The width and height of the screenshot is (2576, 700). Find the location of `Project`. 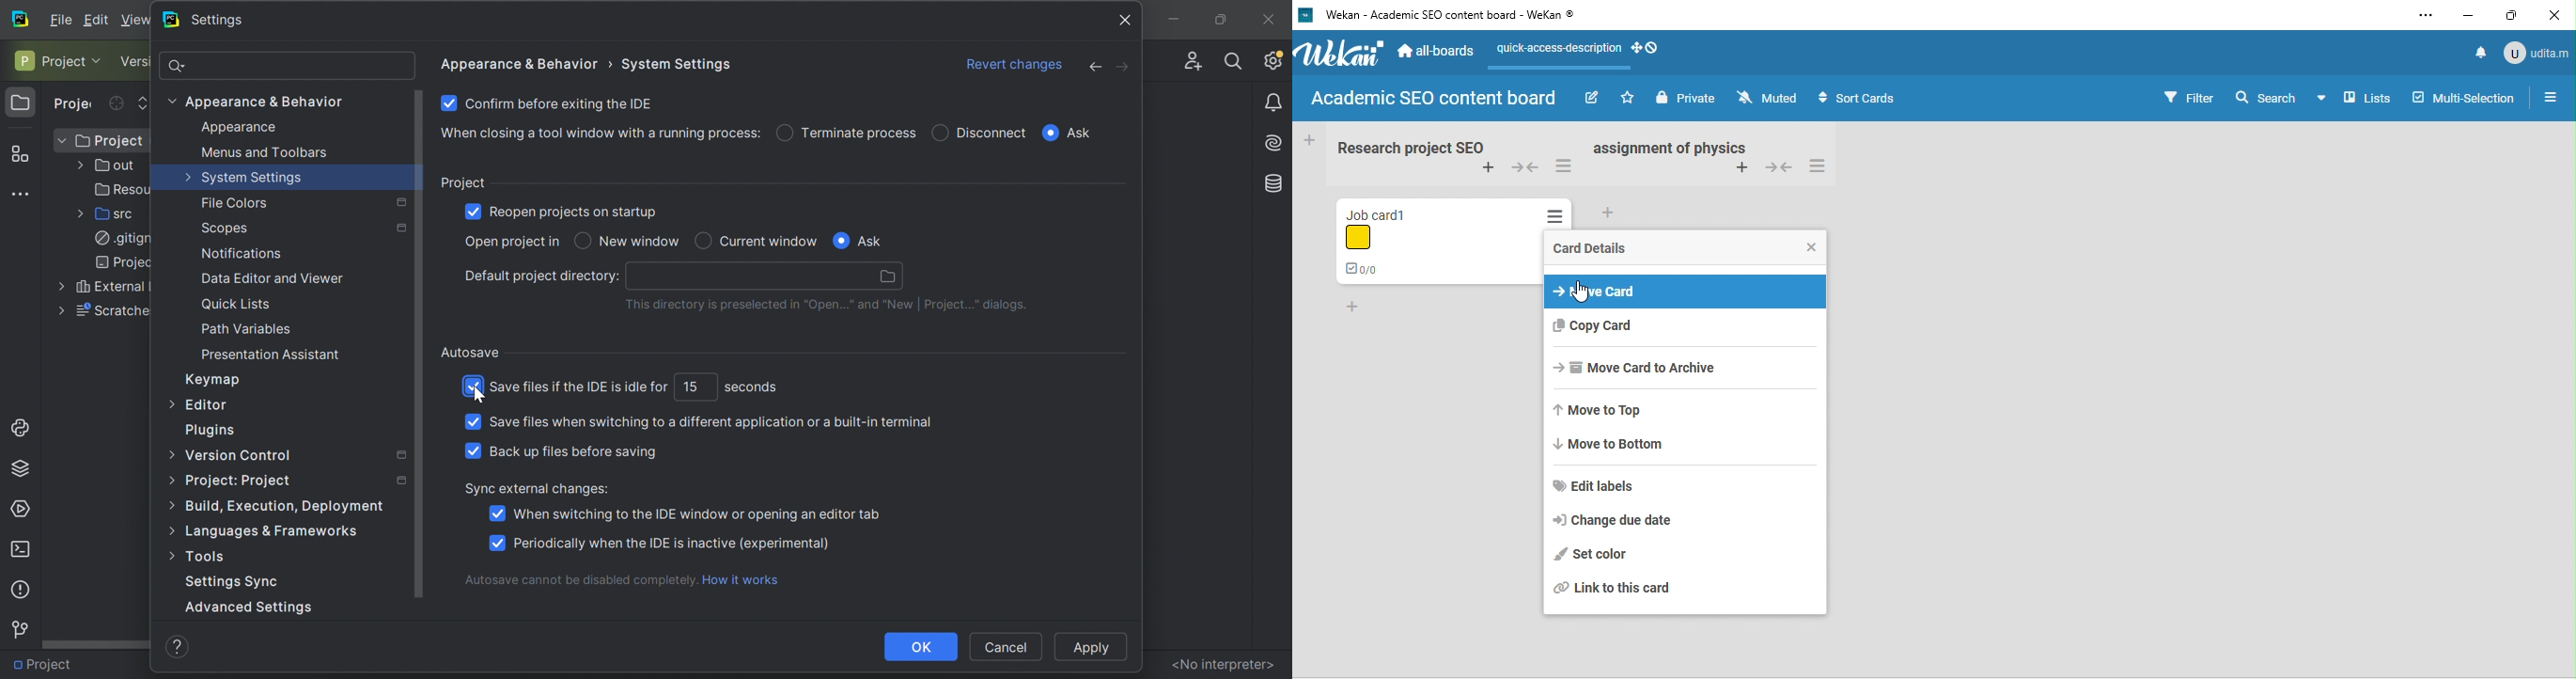

Project is located at coordinates (463, 181).